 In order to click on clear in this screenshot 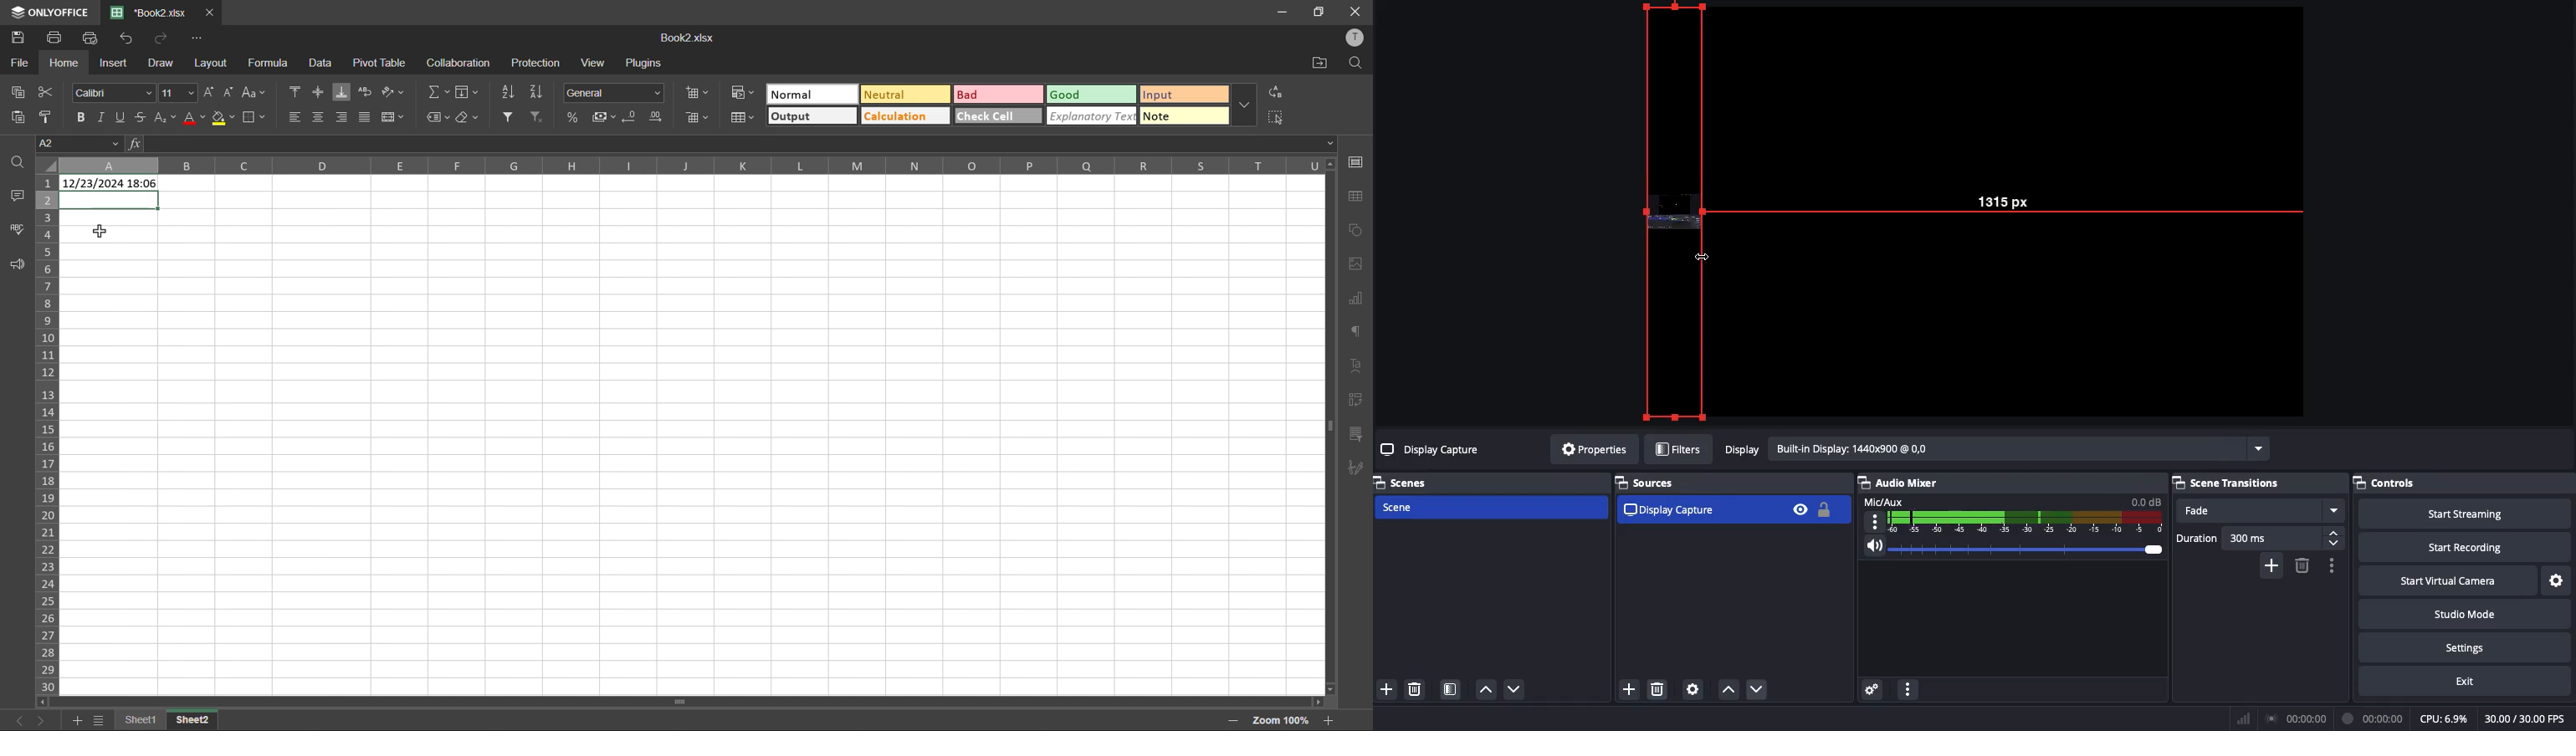, I will do `click(471, 117)`.